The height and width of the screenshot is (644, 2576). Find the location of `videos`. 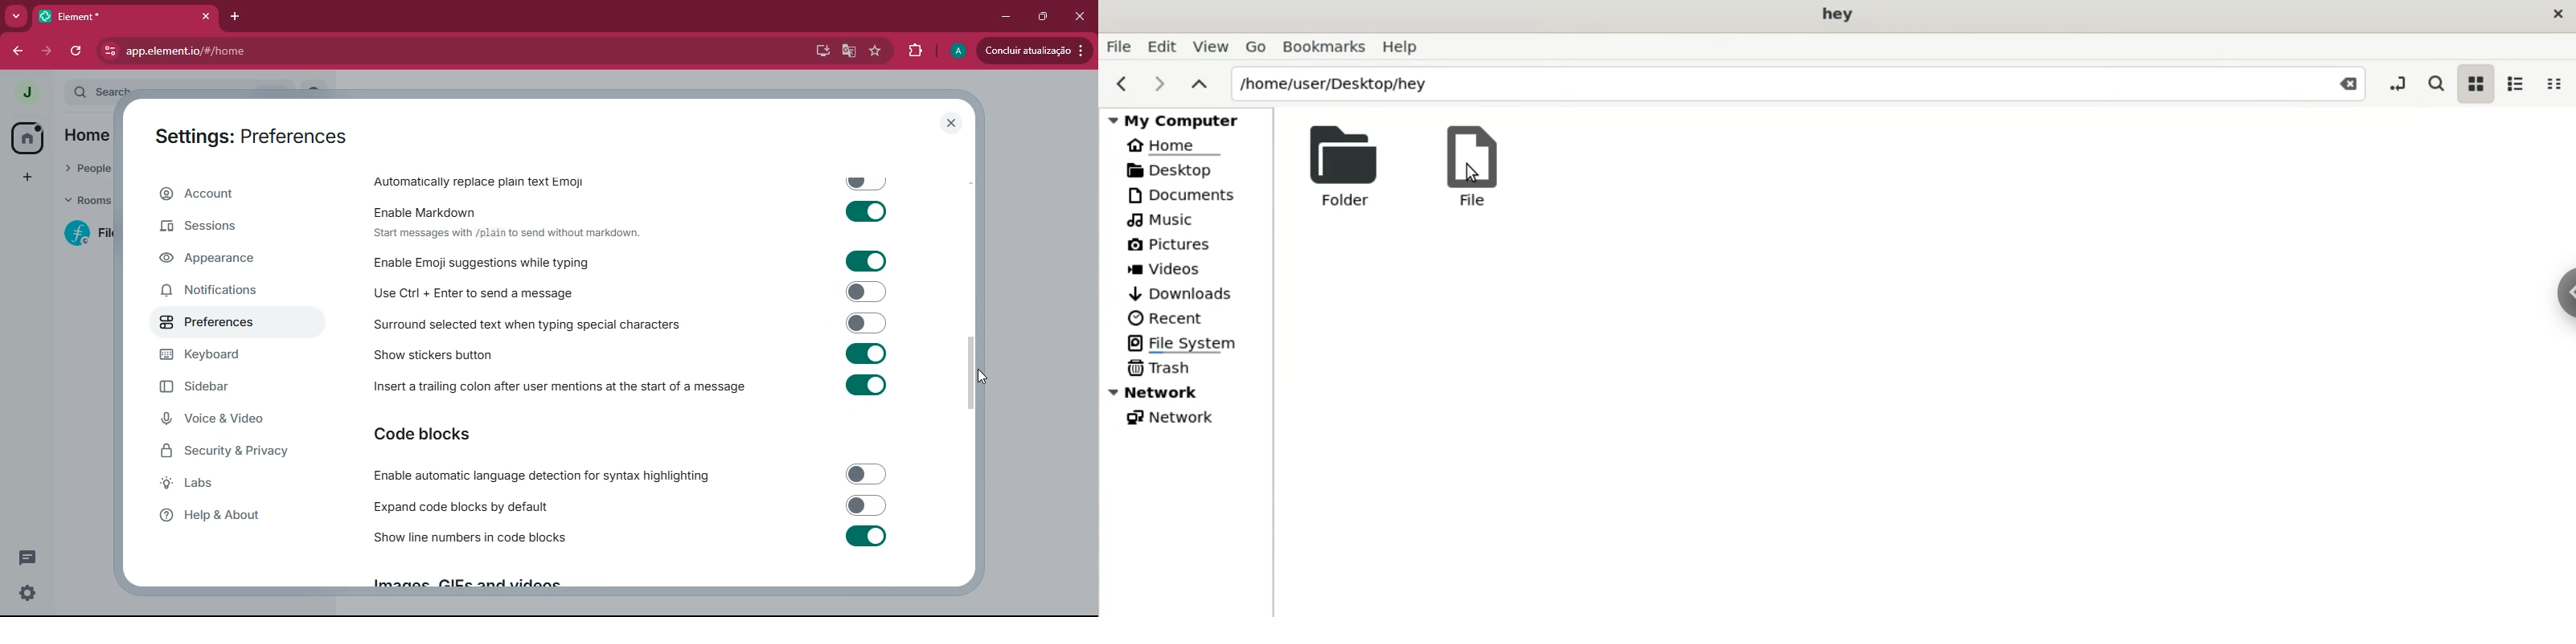

videos is located at coordinates (1168, 268).